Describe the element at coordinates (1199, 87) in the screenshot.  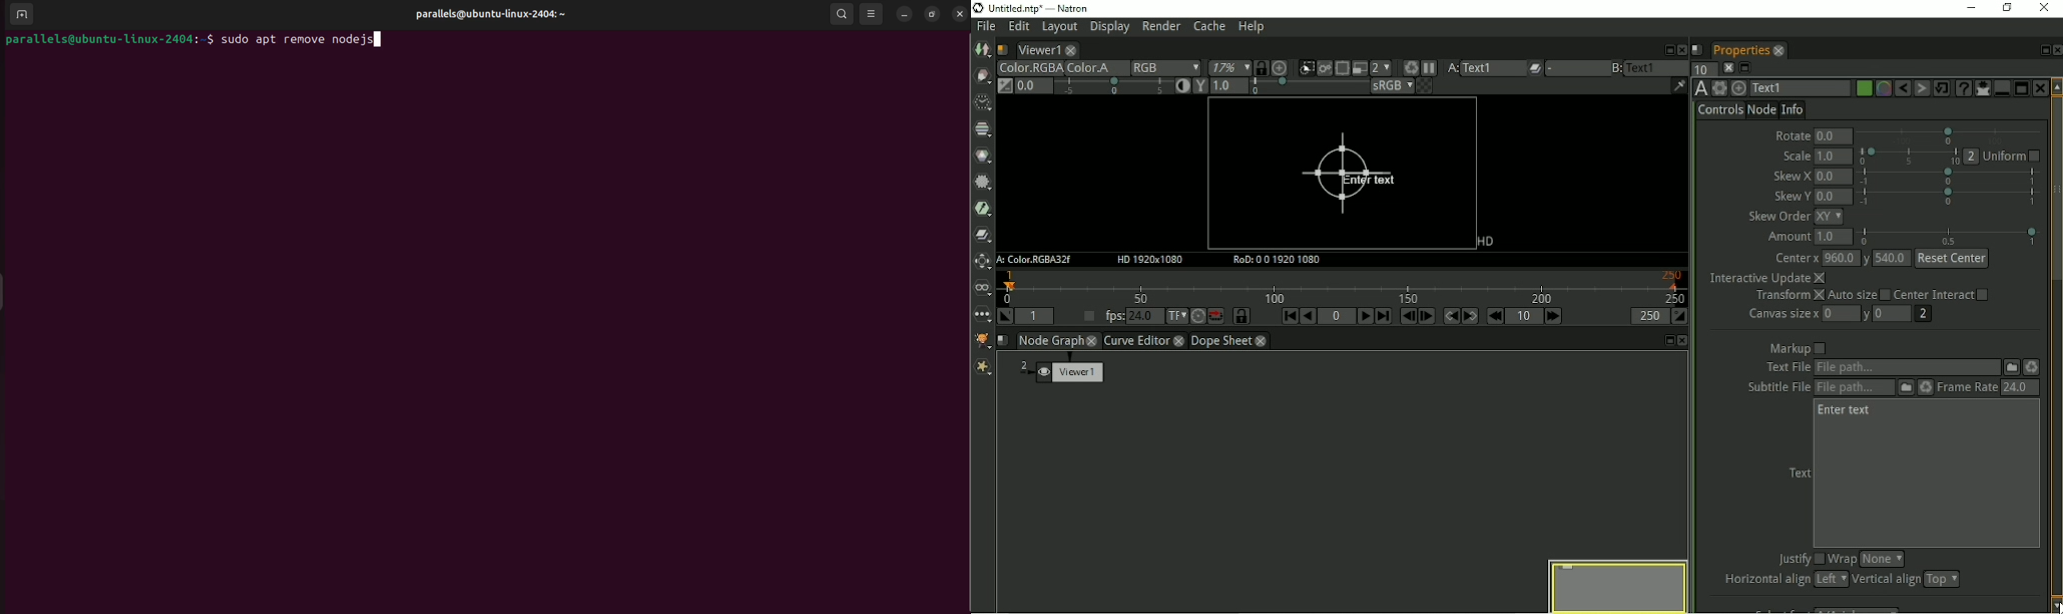
I see `Viewer gamma correction` at that location.